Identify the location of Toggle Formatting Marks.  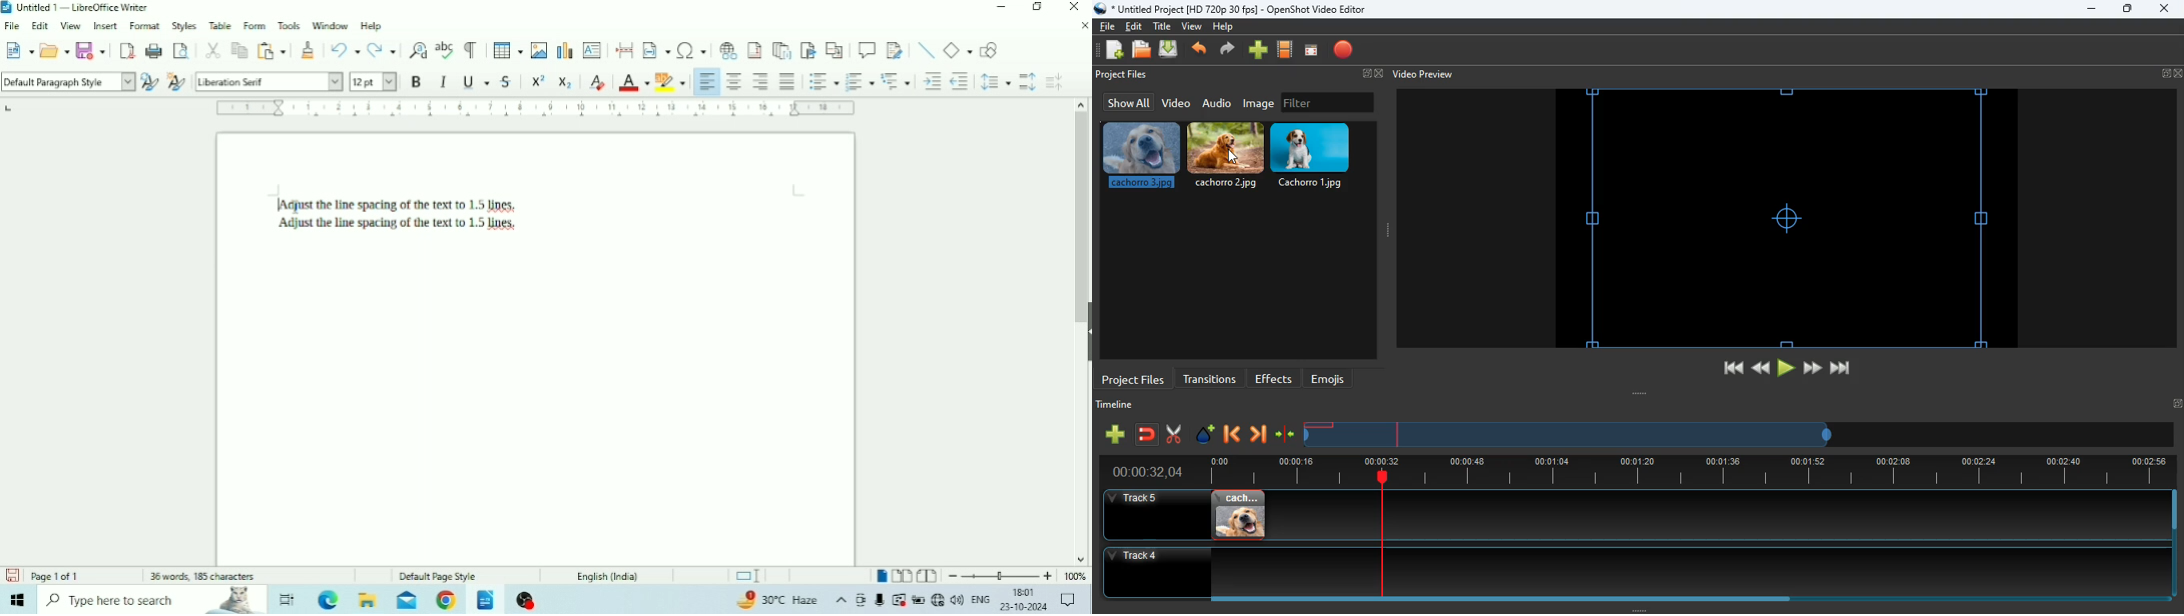
(472, 50).